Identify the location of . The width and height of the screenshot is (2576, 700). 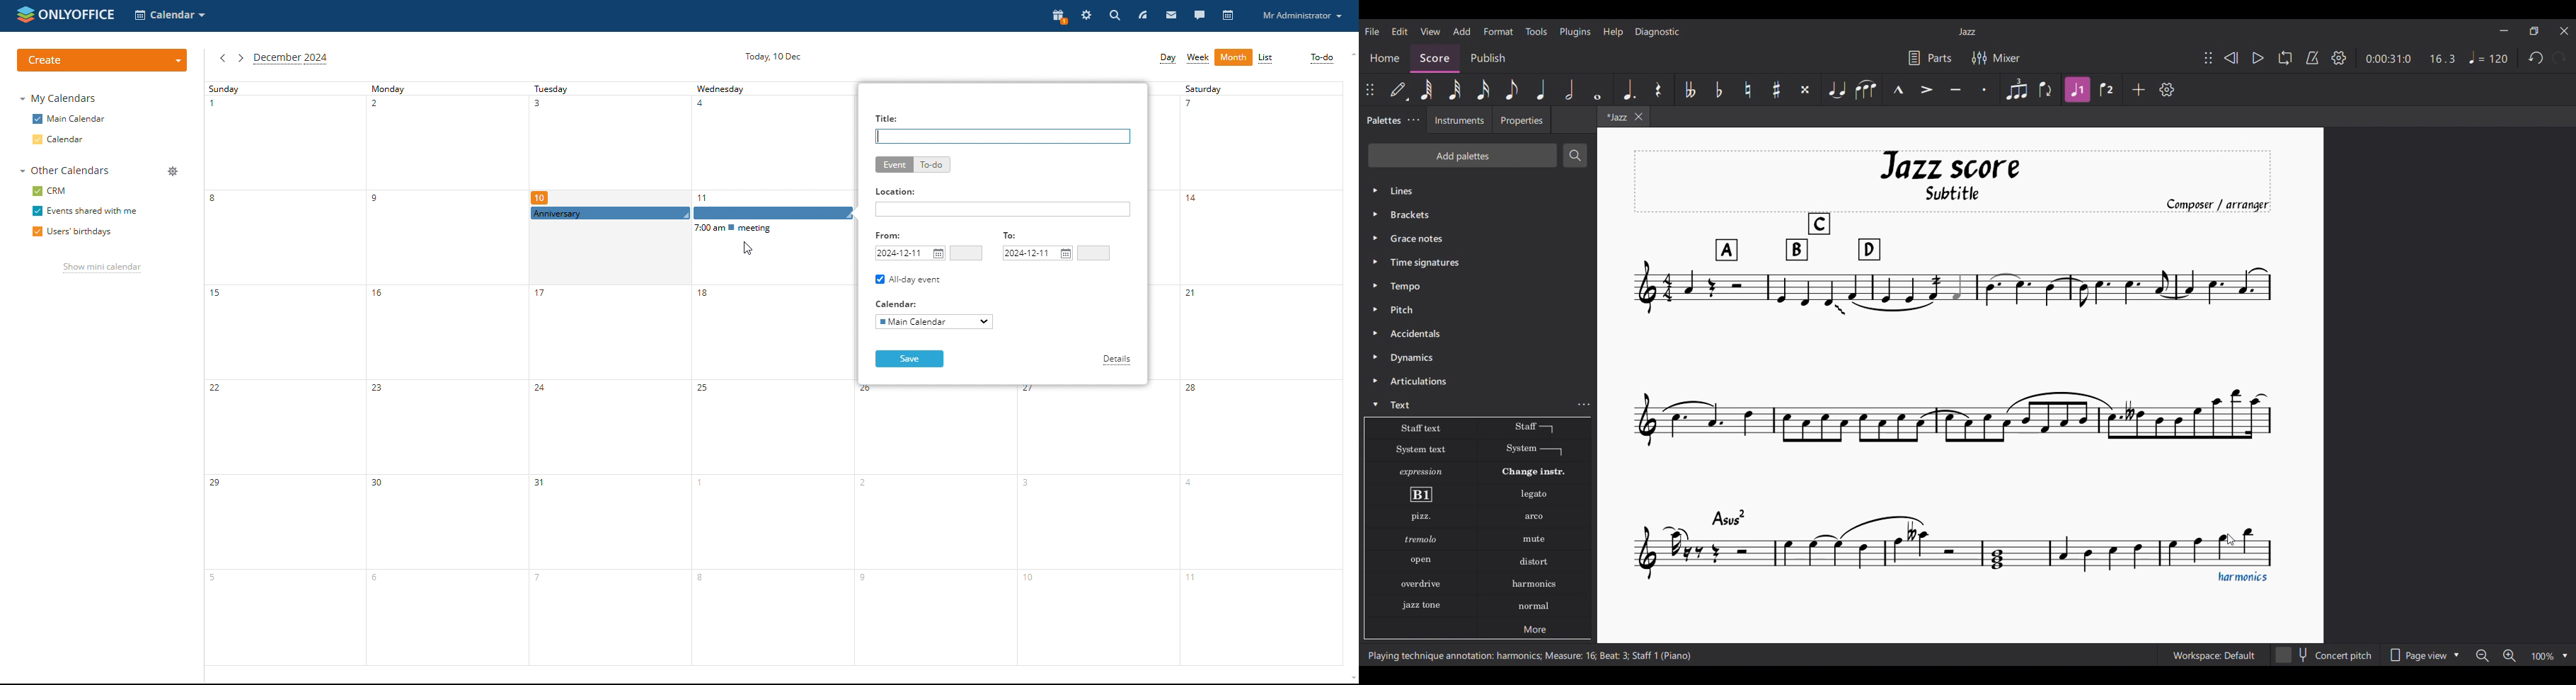
(1416, 238).